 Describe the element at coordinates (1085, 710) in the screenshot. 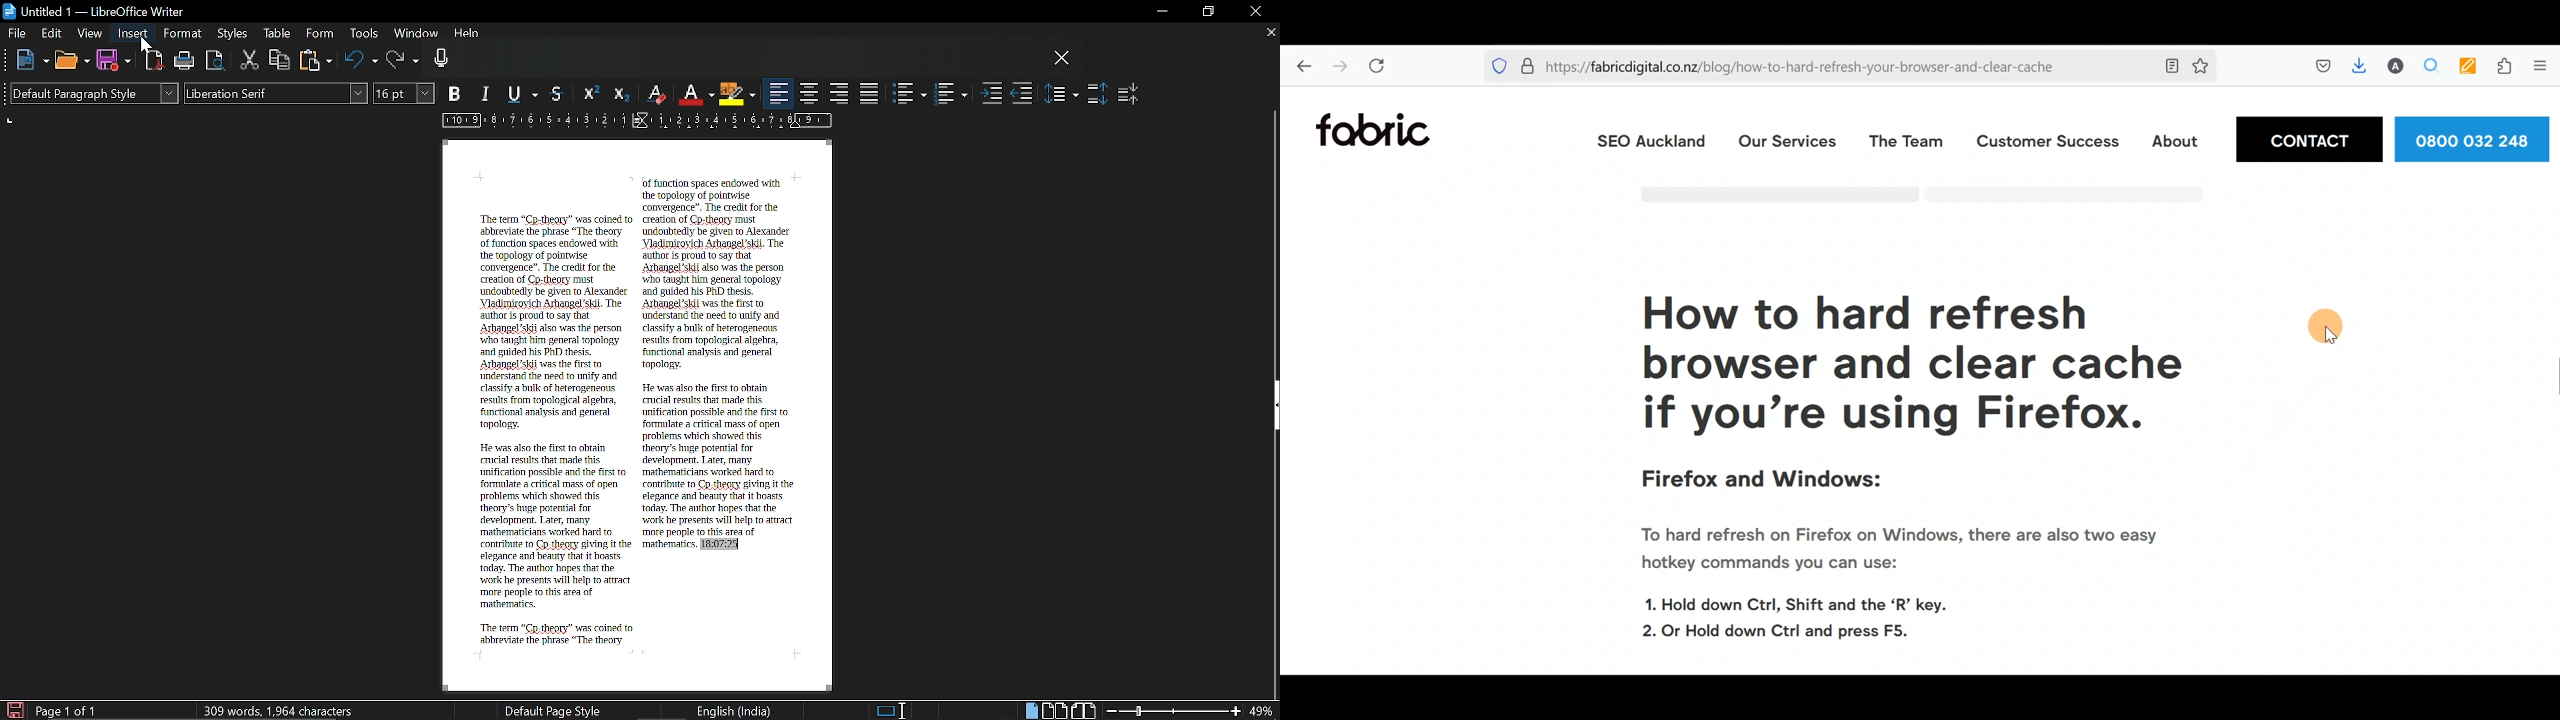

I see `Book view` at that location.